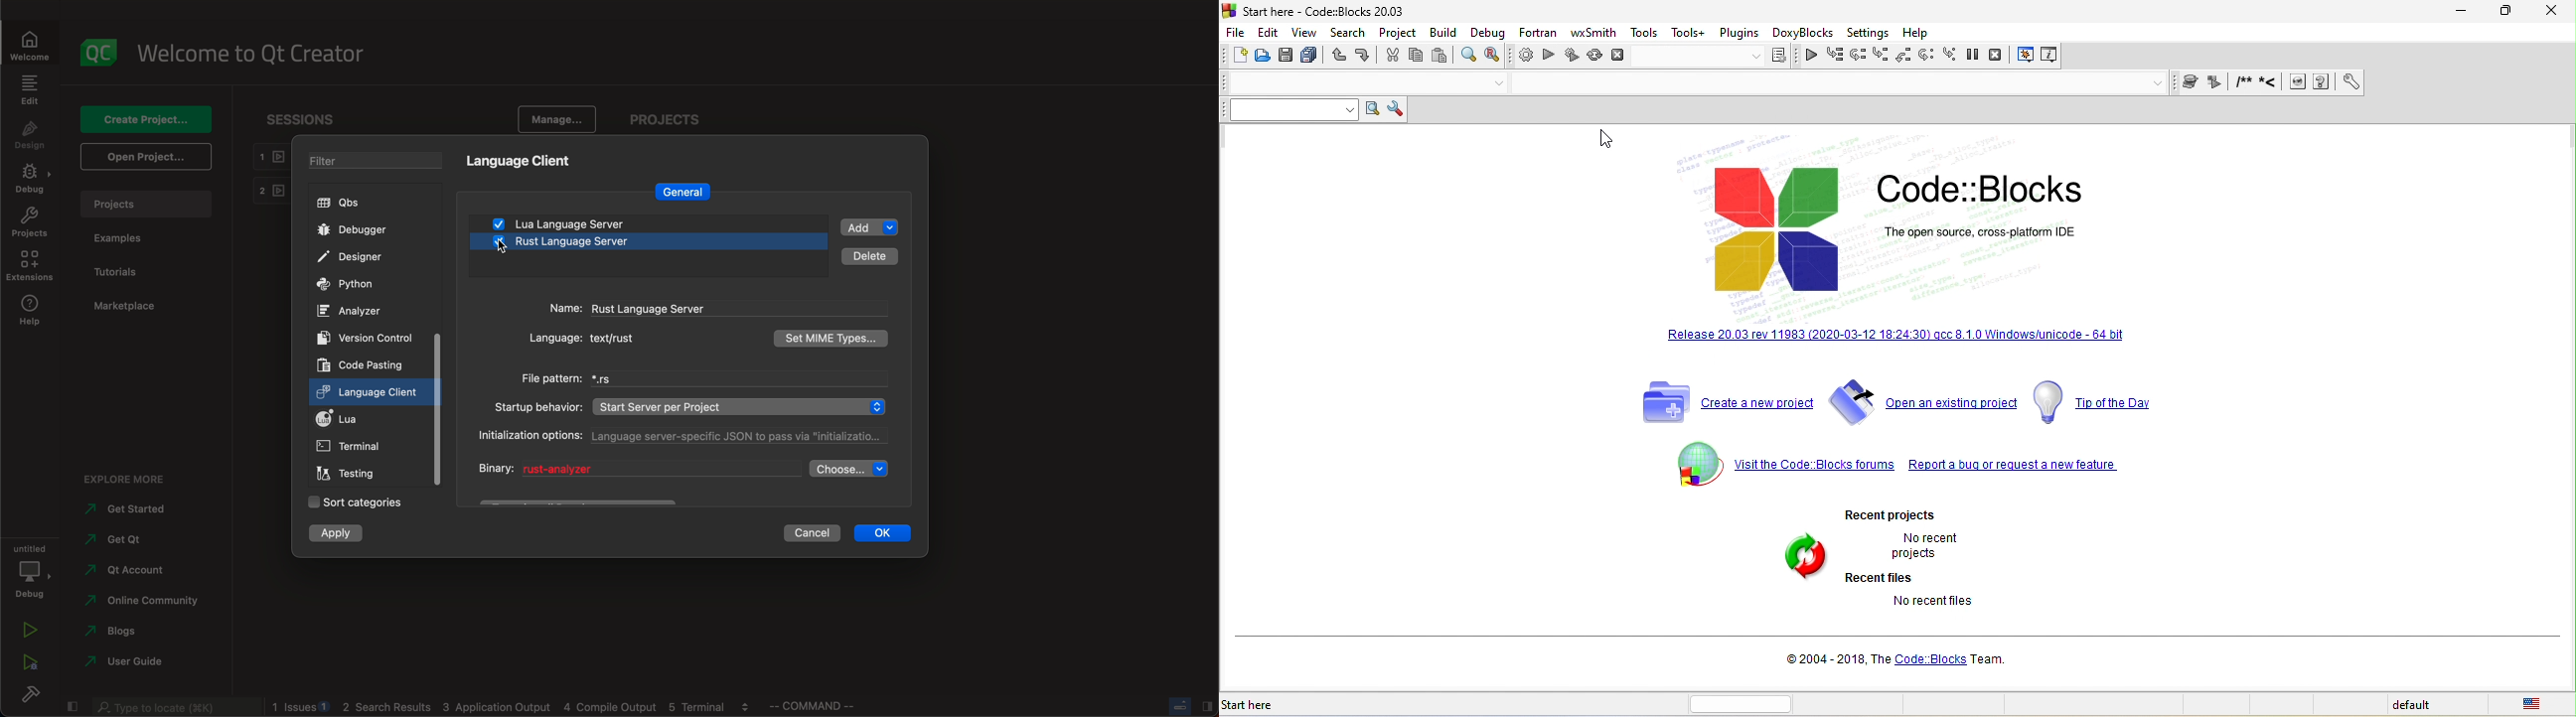 The width and height of the screenshot is (2576, 728). I want to click on get qt, so click(127, 541).